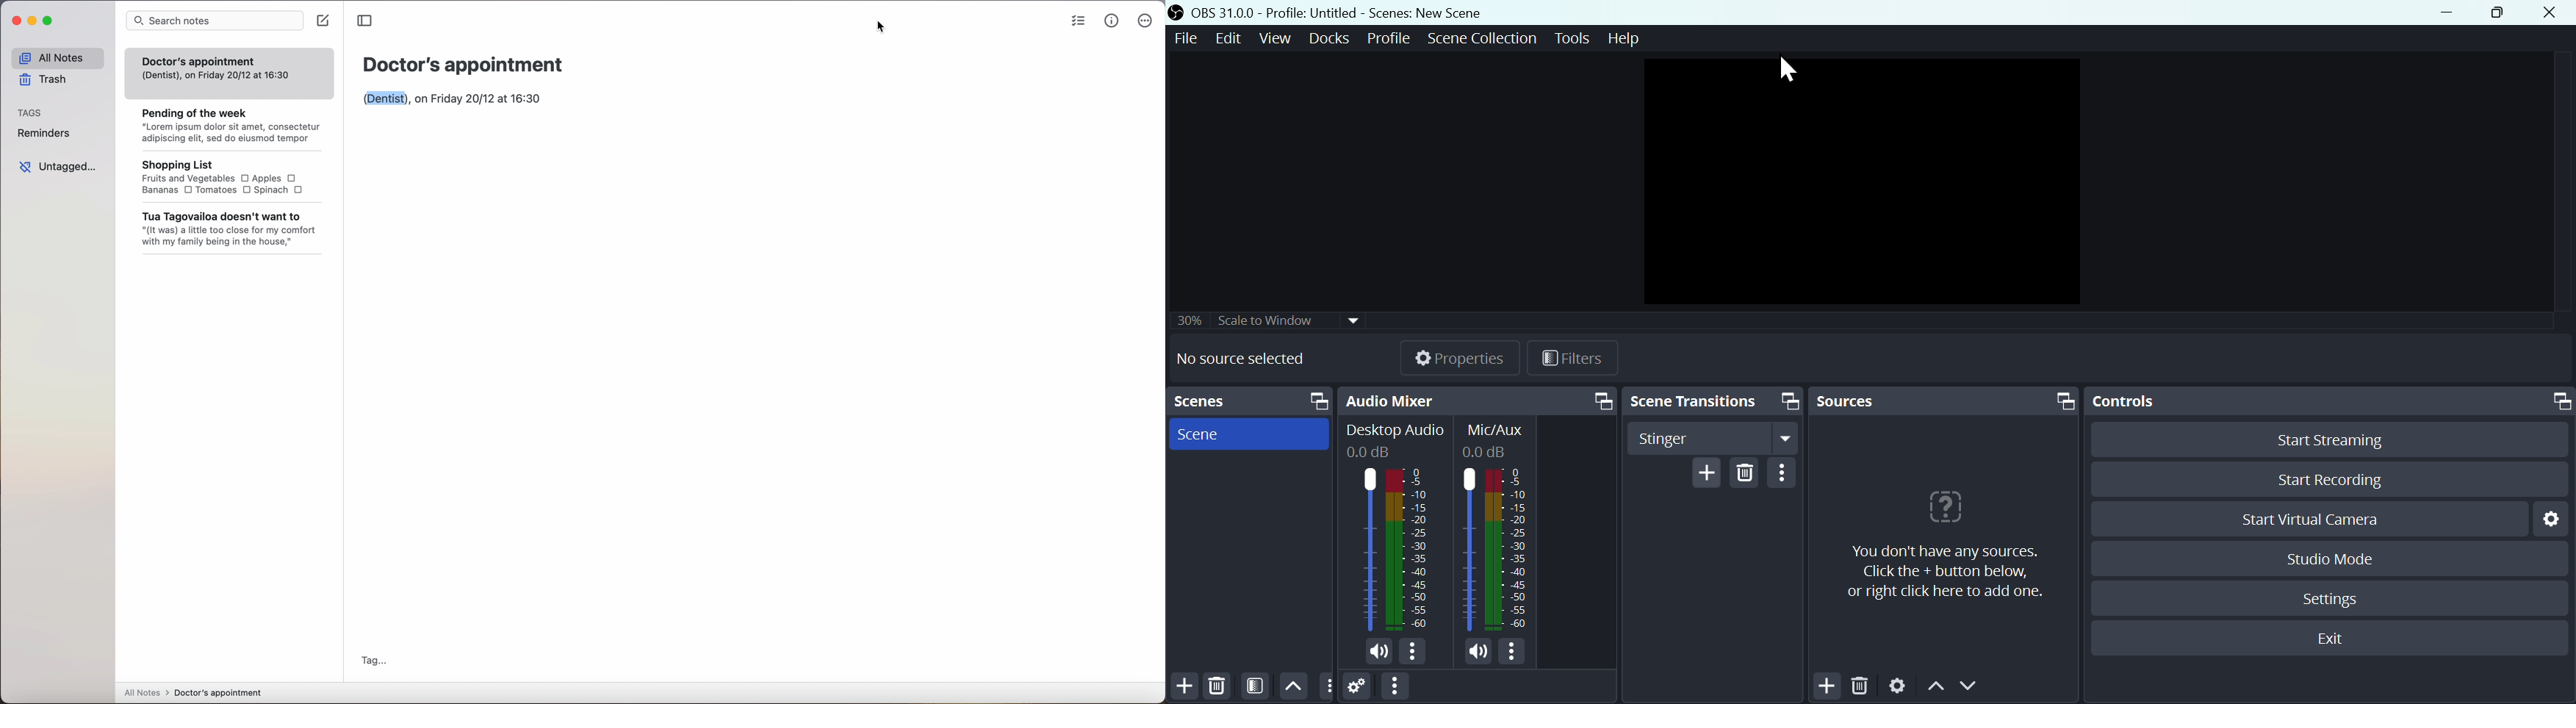 The width and height of the screenshot is (2576, 728). What do you see at coordinates (33, 21) in the screenshot?
I see `minimize` at bounding box center [33, 21].